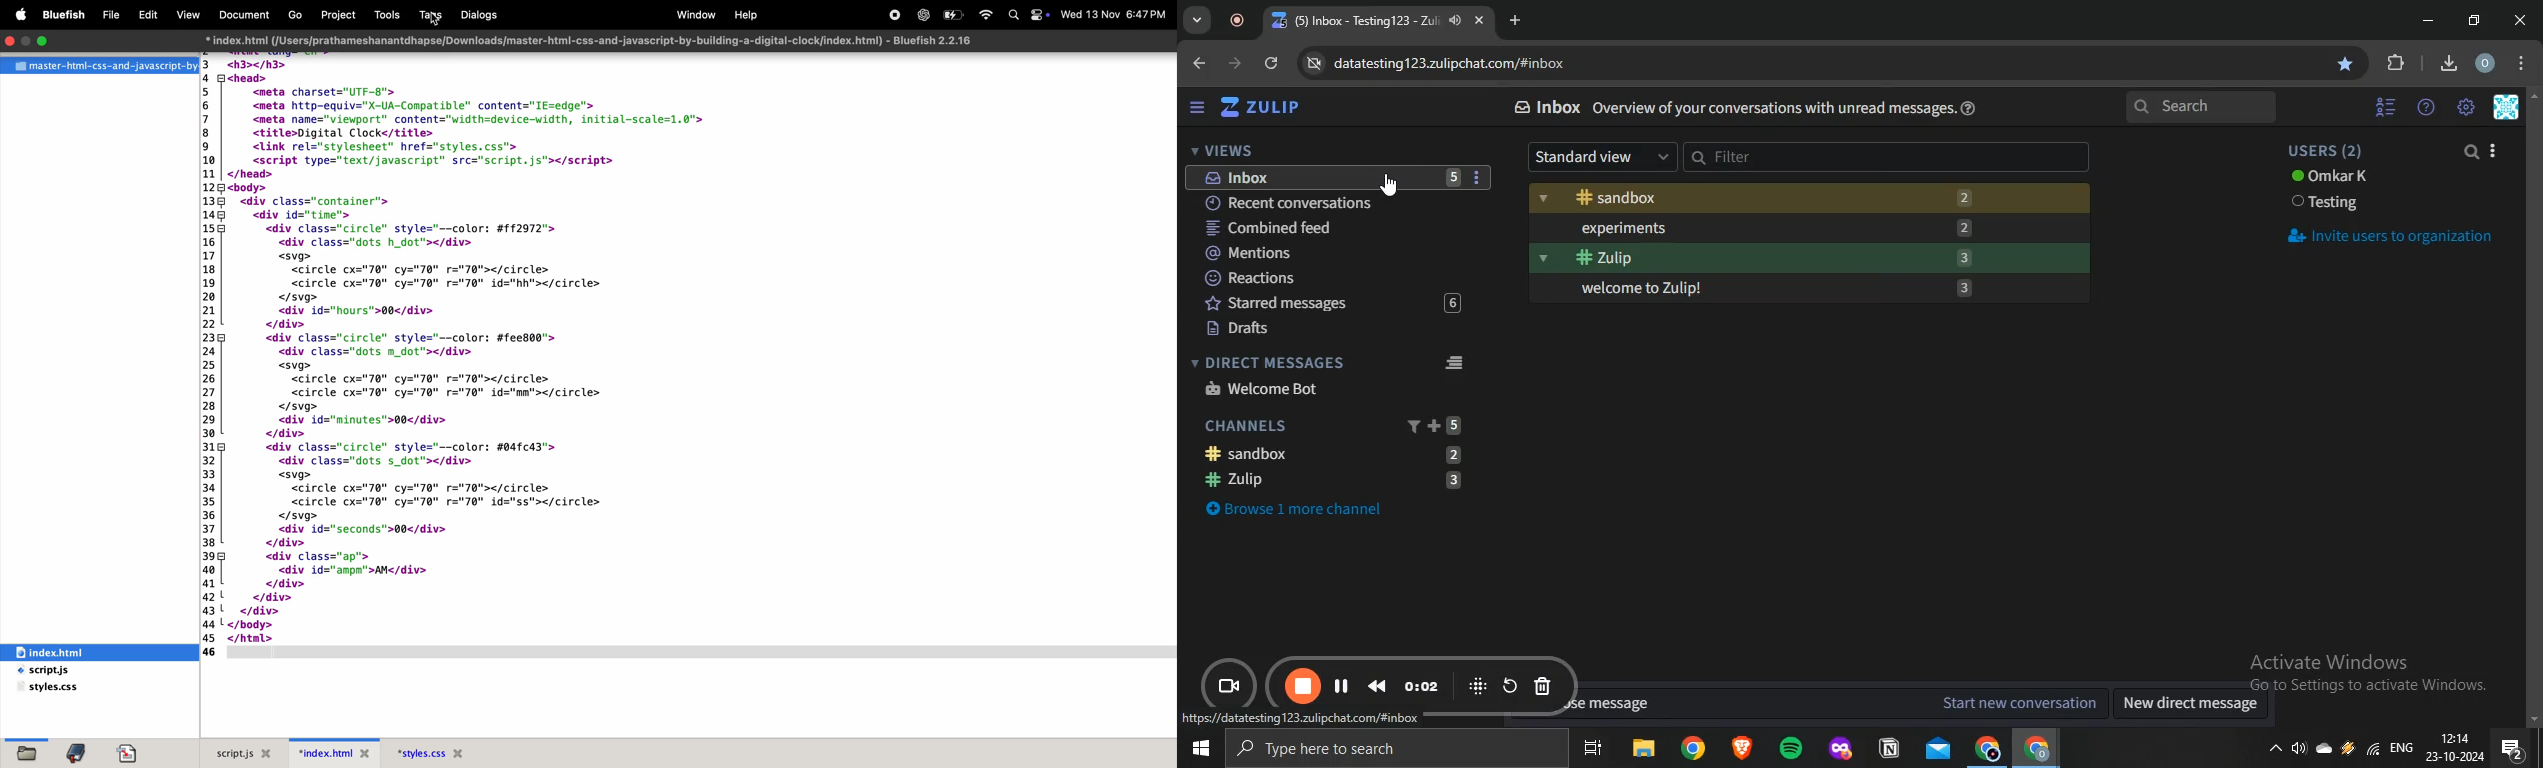  What do you see at coordinates (1343, 453) in the screenshot?
I see `sandbox` at bounding box center [1343, 453].